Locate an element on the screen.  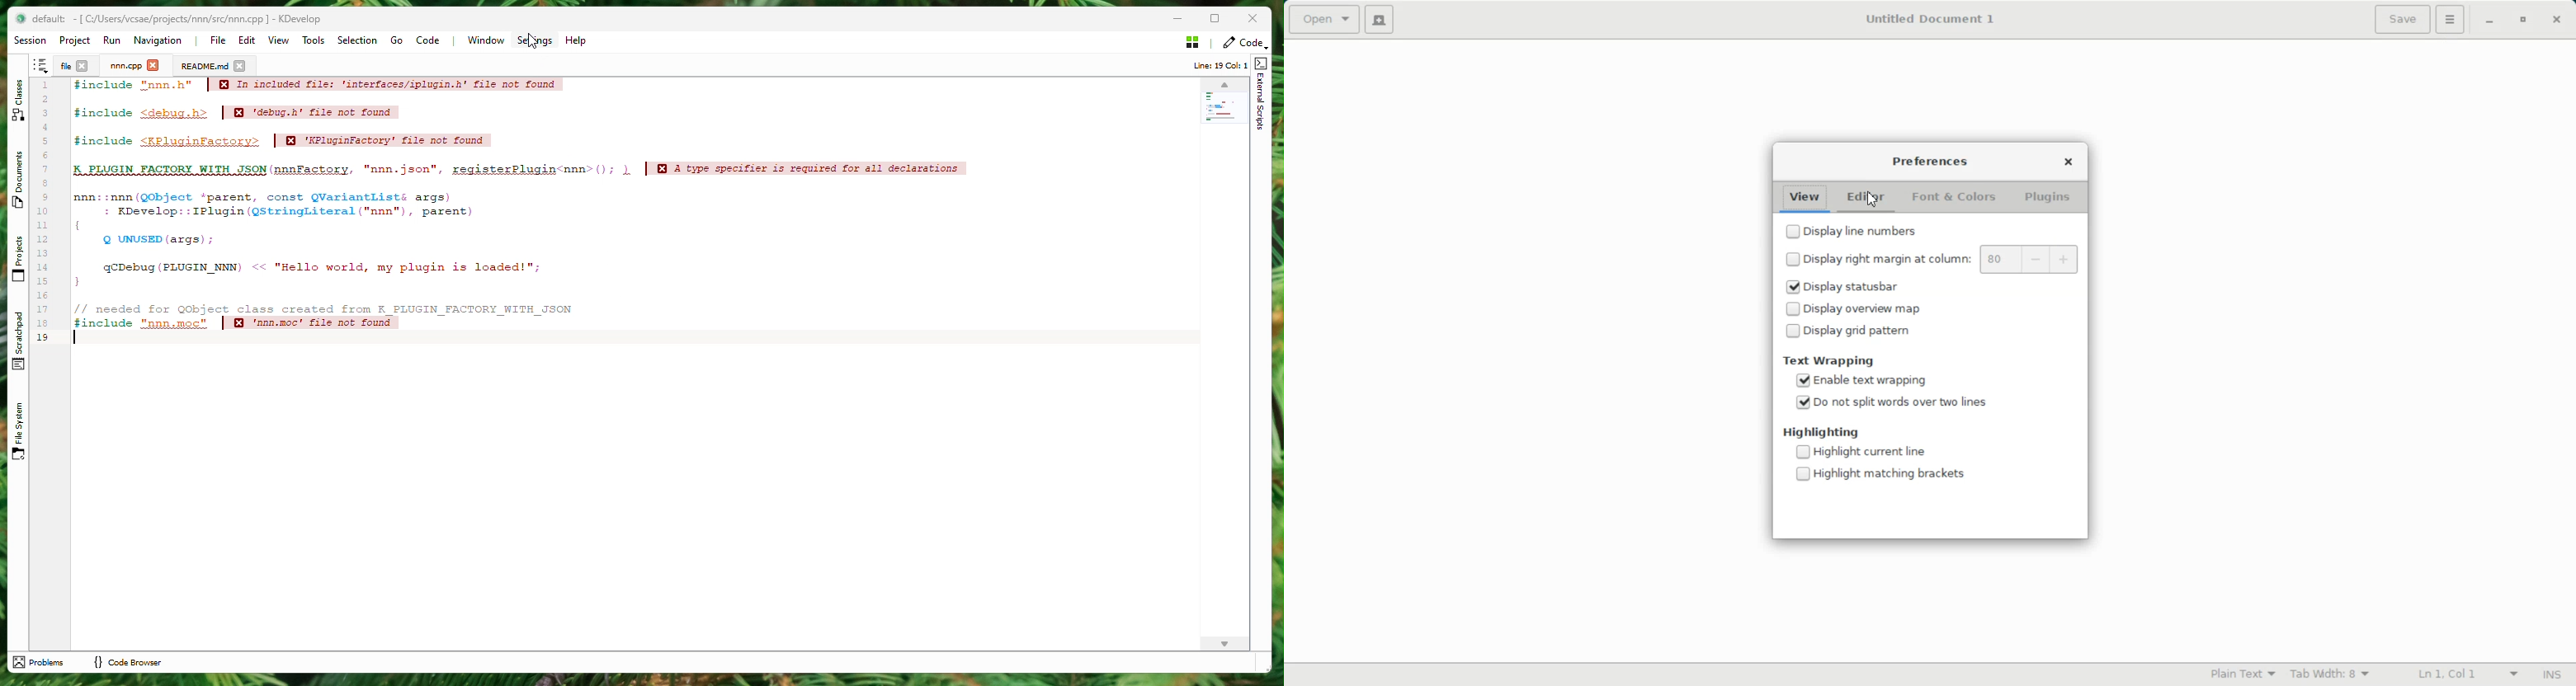
Tab Width is located at coordinates (2330, 675).